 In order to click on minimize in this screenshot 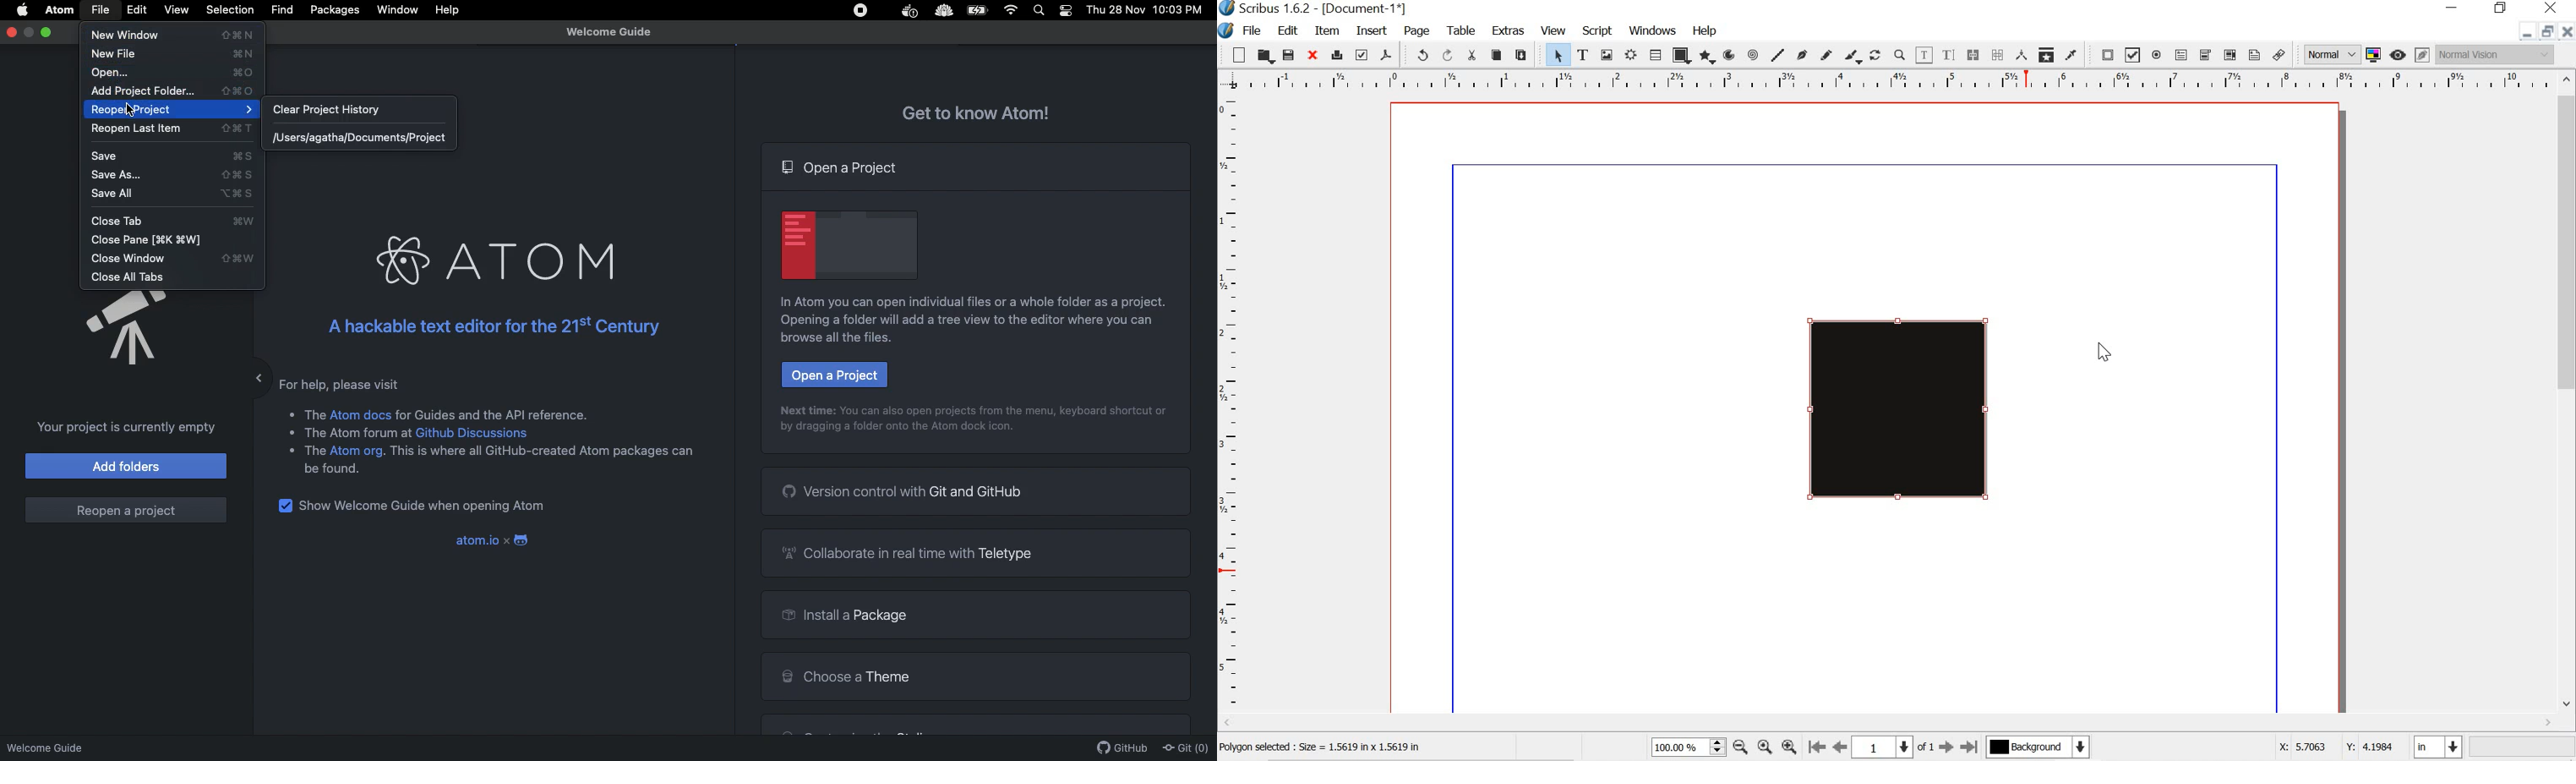, I will do `click(2526, 34)`.